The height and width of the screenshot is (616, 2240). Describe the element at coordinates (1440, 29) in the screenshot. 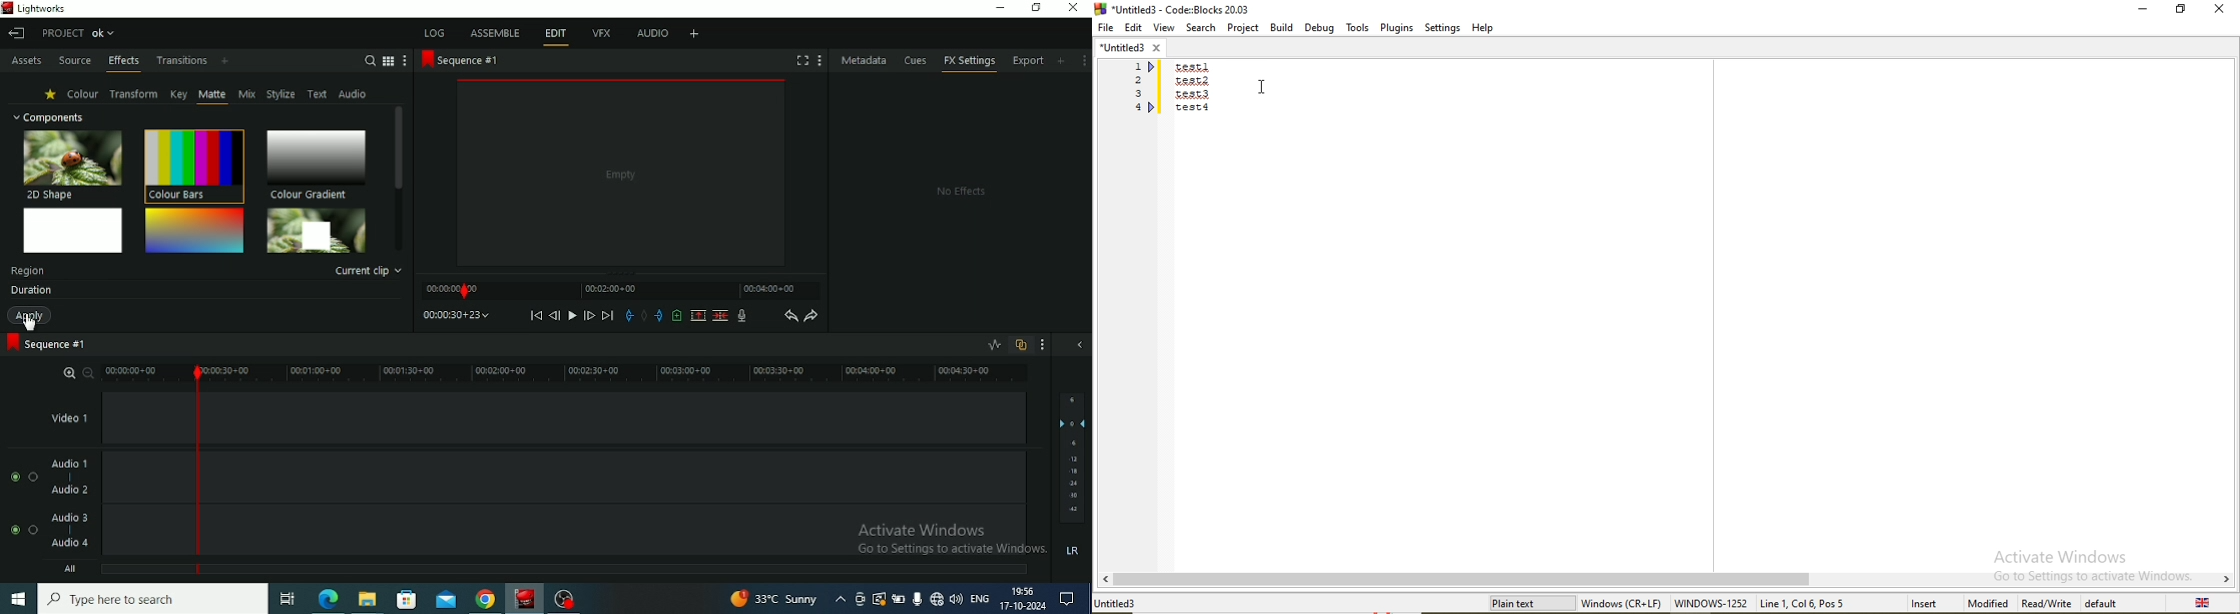

I see `Settings ` at that location.